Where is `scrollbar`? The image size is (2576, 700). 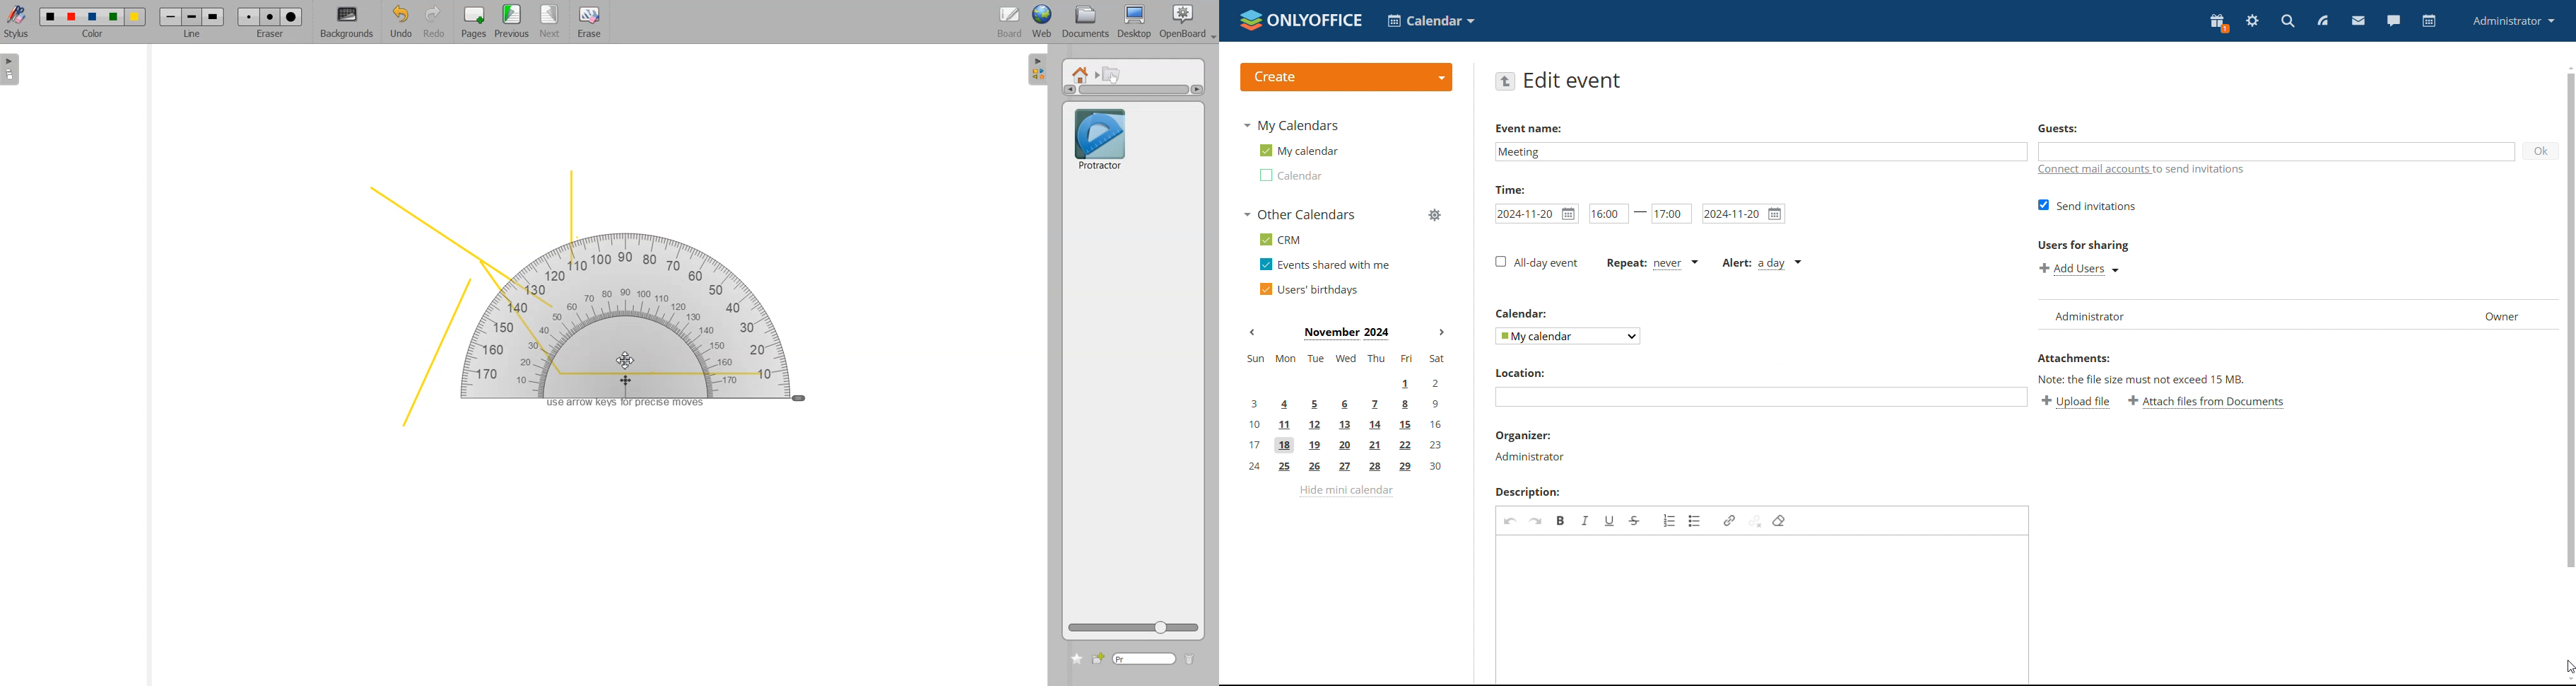 scrollbar is located at coordinates (2572, 318).